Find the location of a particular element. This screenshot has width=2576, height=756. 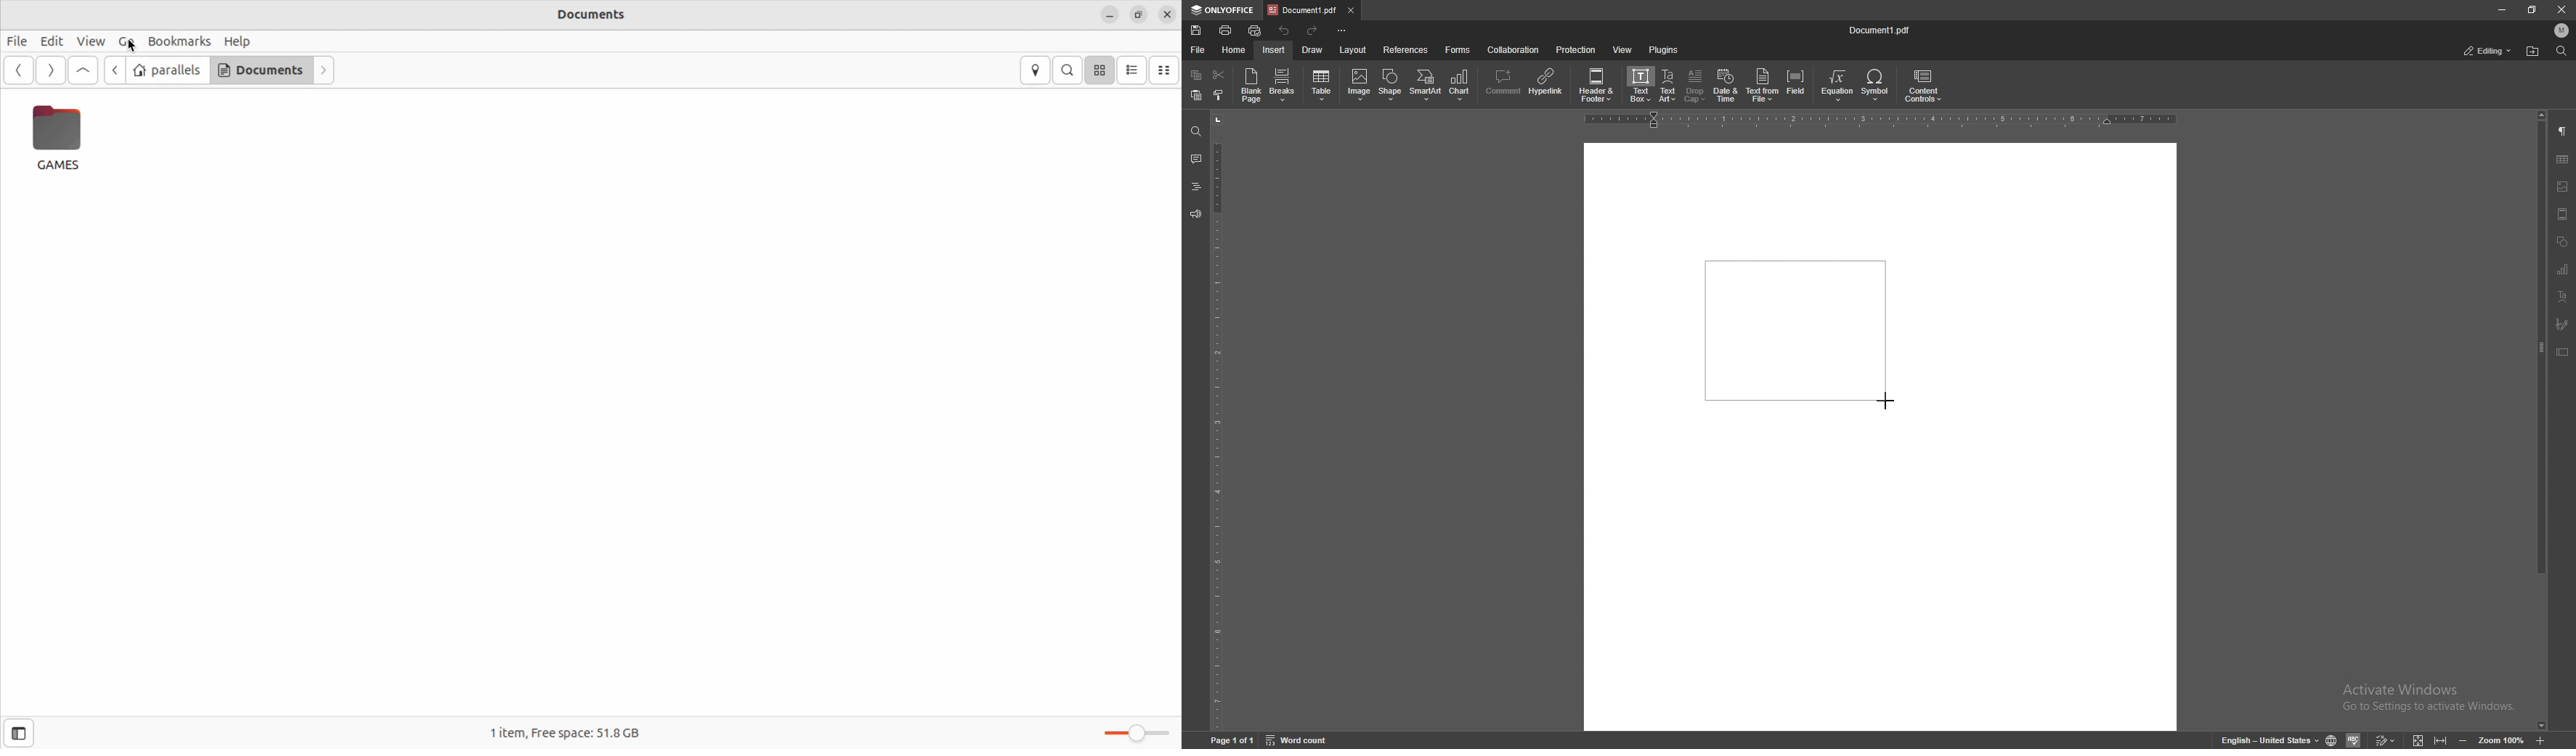

cursor is located at coordinates (133, 44).